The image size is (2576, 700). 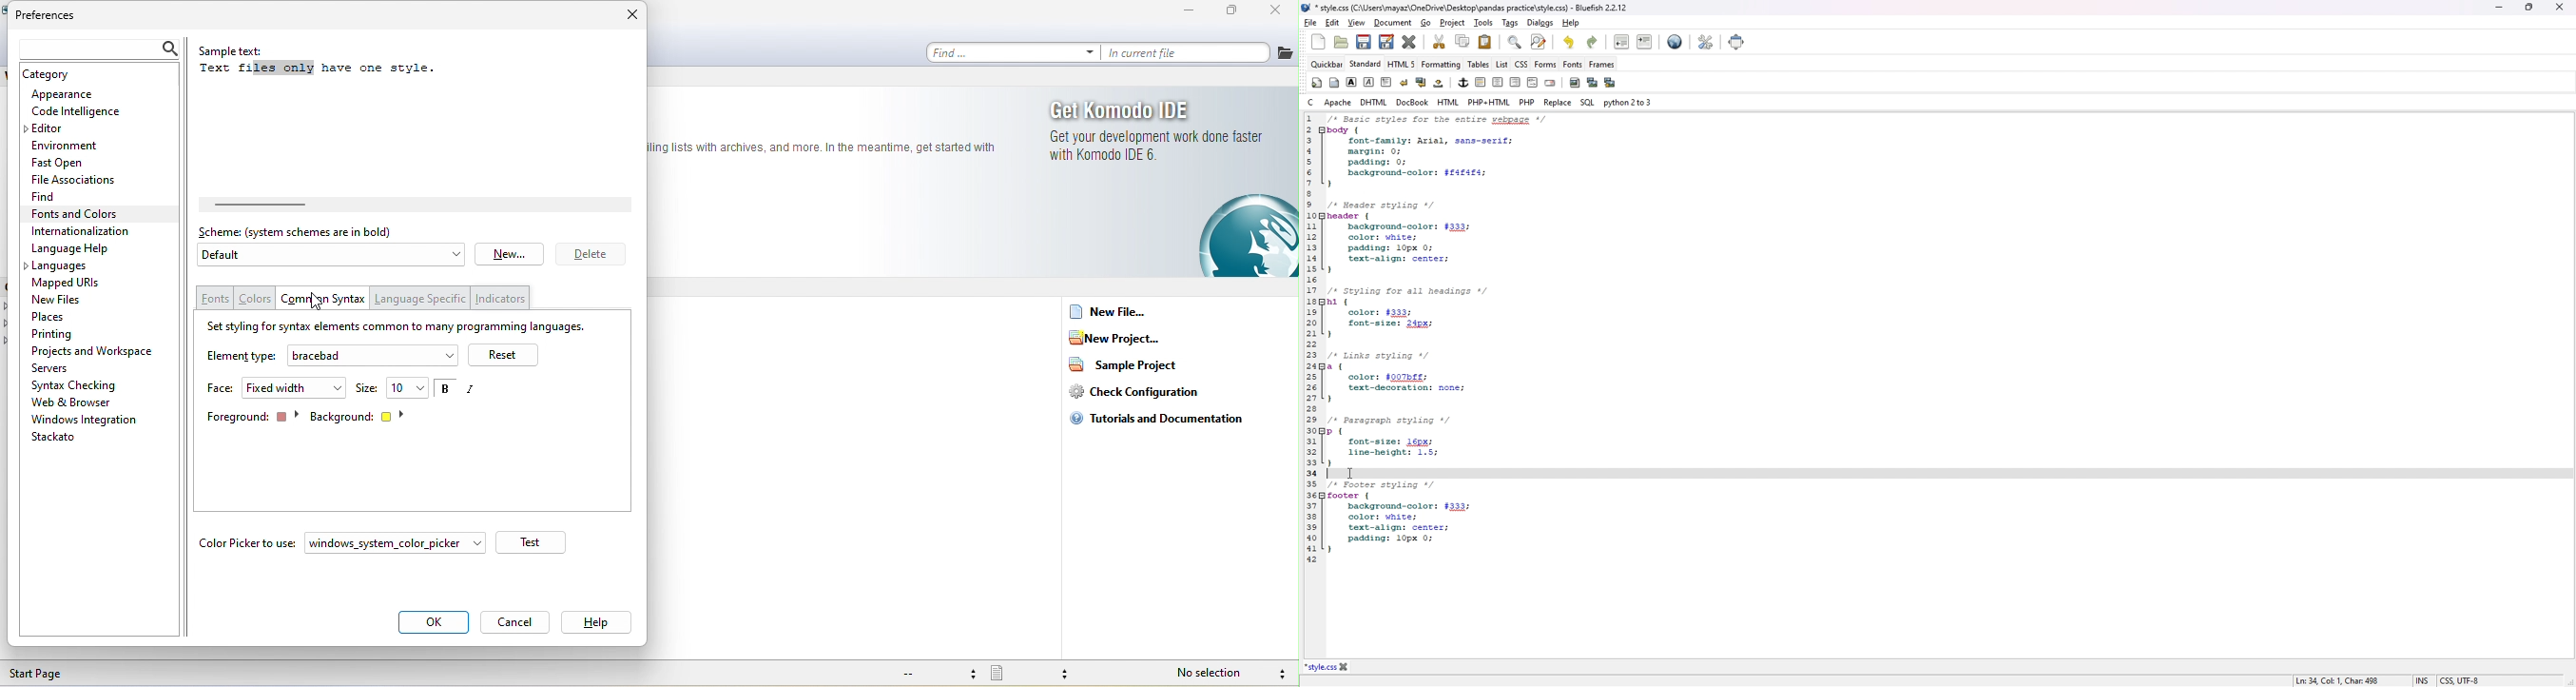 I want to click on new files, so click(x=62, y=301).